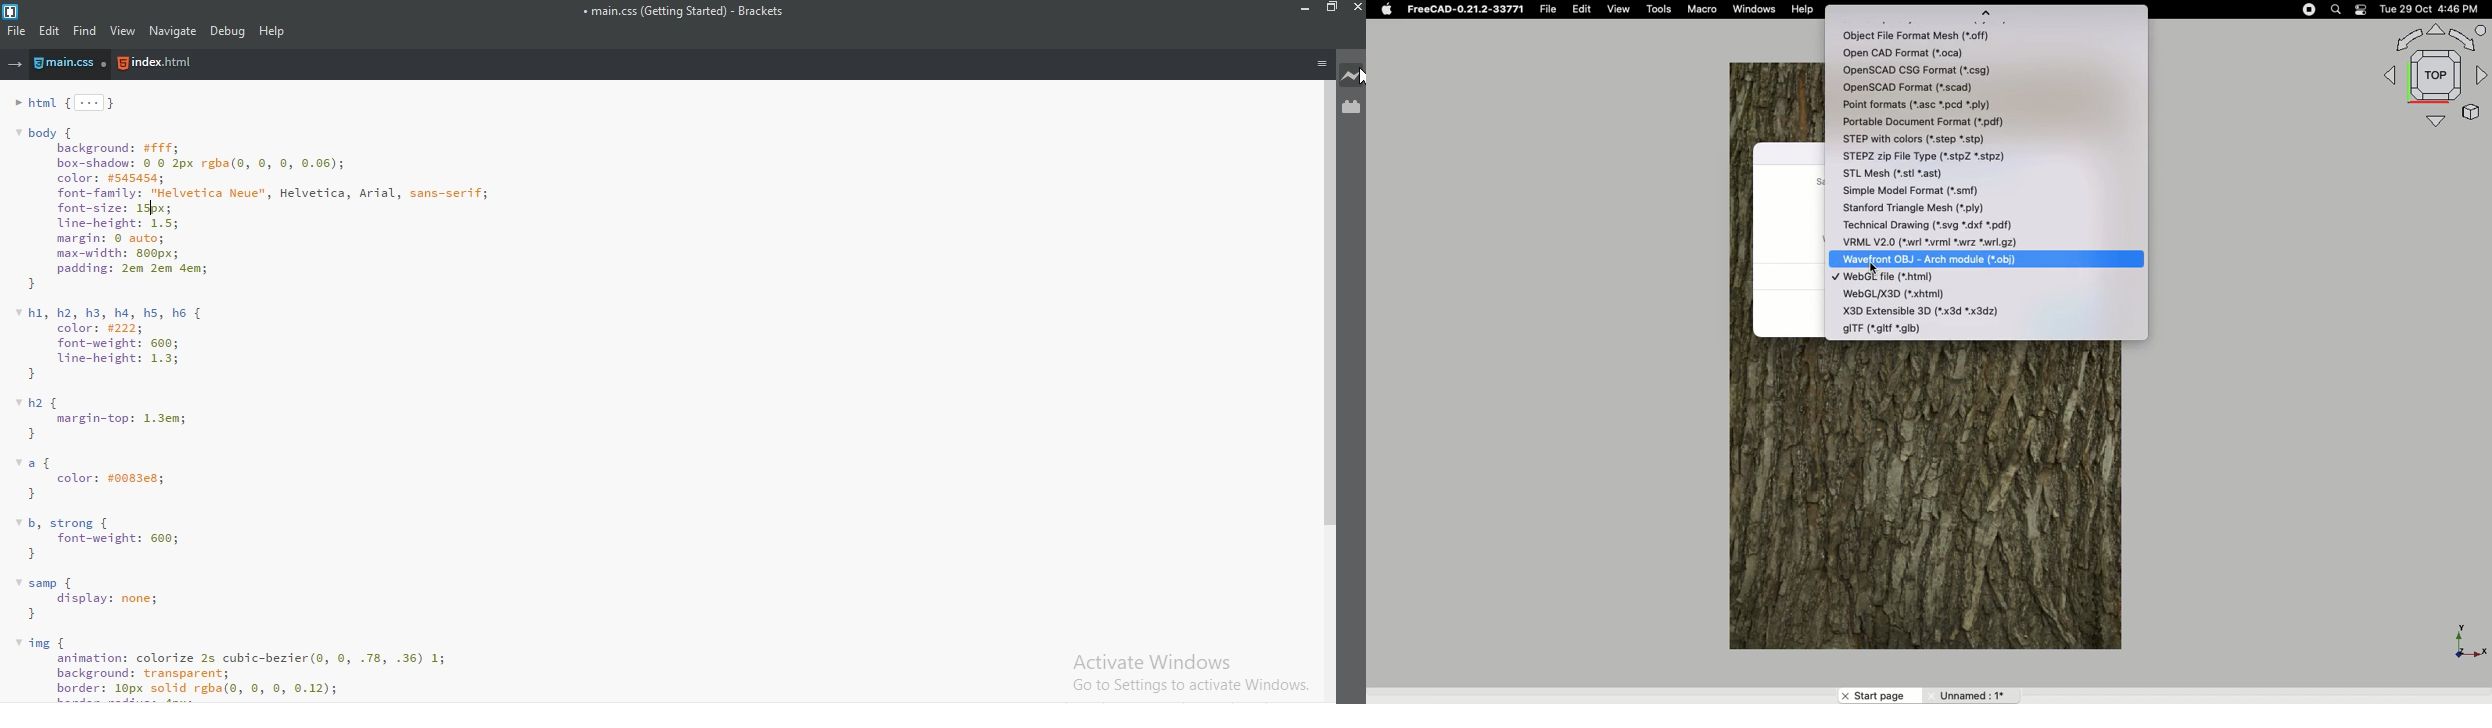 The height and width of the screenshot is (728, 2492). I want to click on FreeCAD-0.21.2-33771, so click(1464, 9).